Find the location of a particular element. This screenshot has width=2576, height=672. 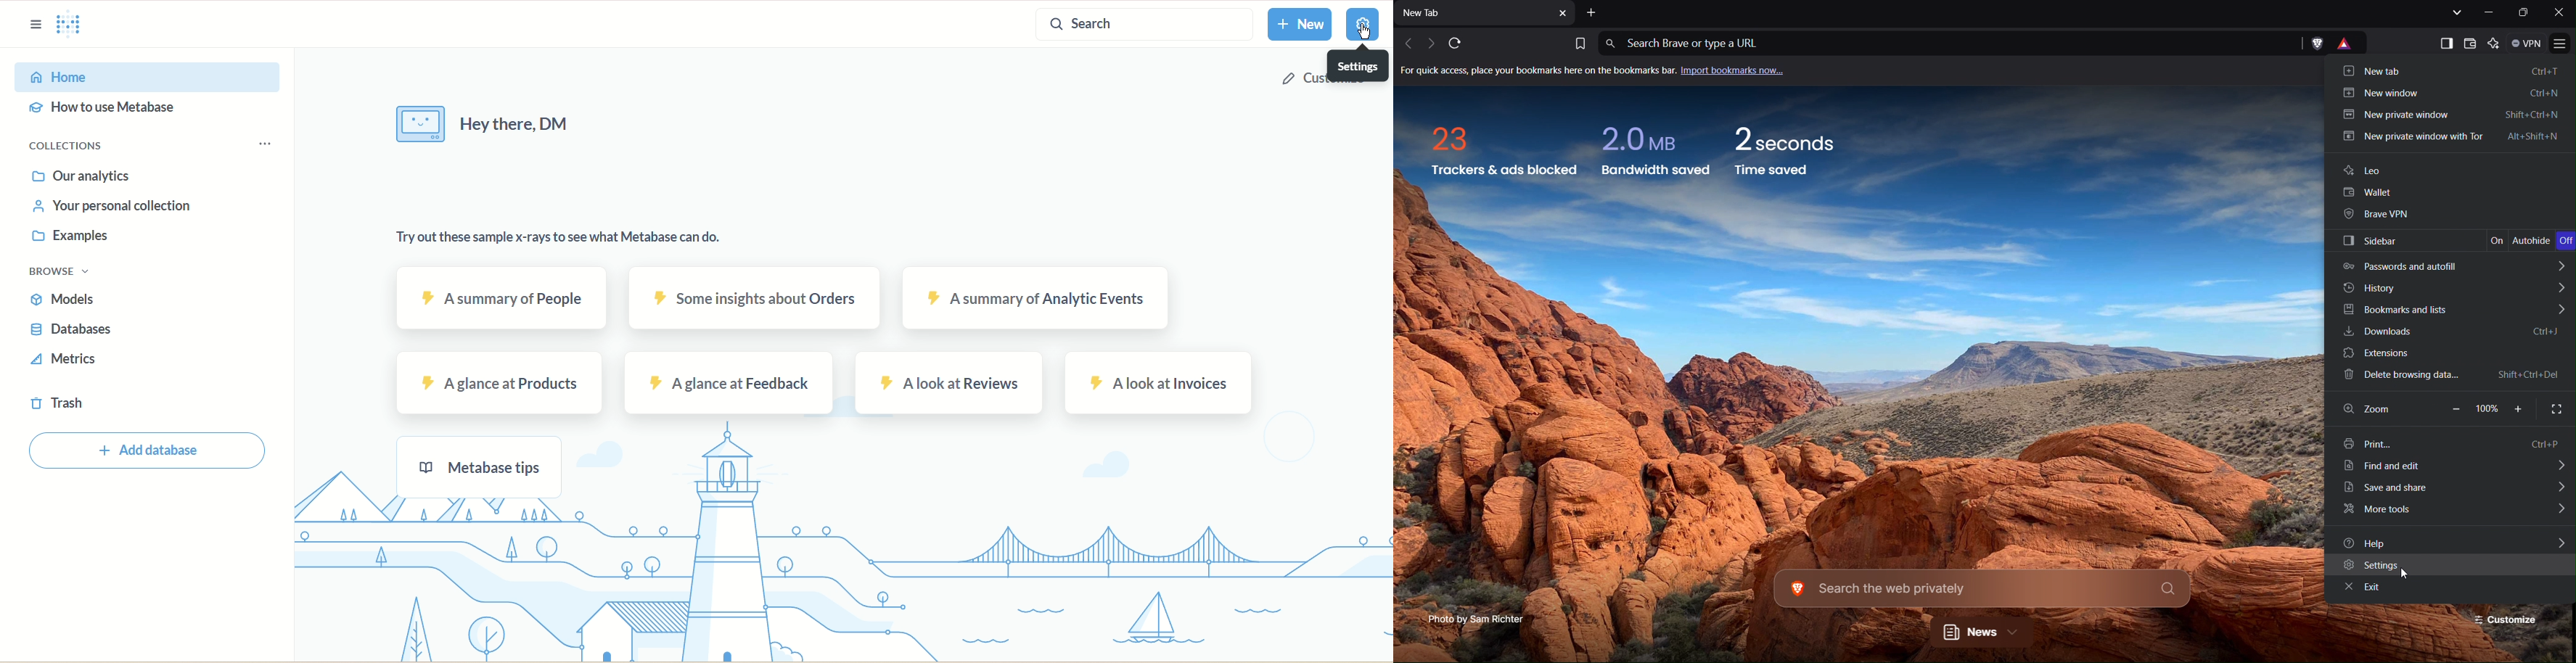

Application Menu is located at coordinates (2562, 45).